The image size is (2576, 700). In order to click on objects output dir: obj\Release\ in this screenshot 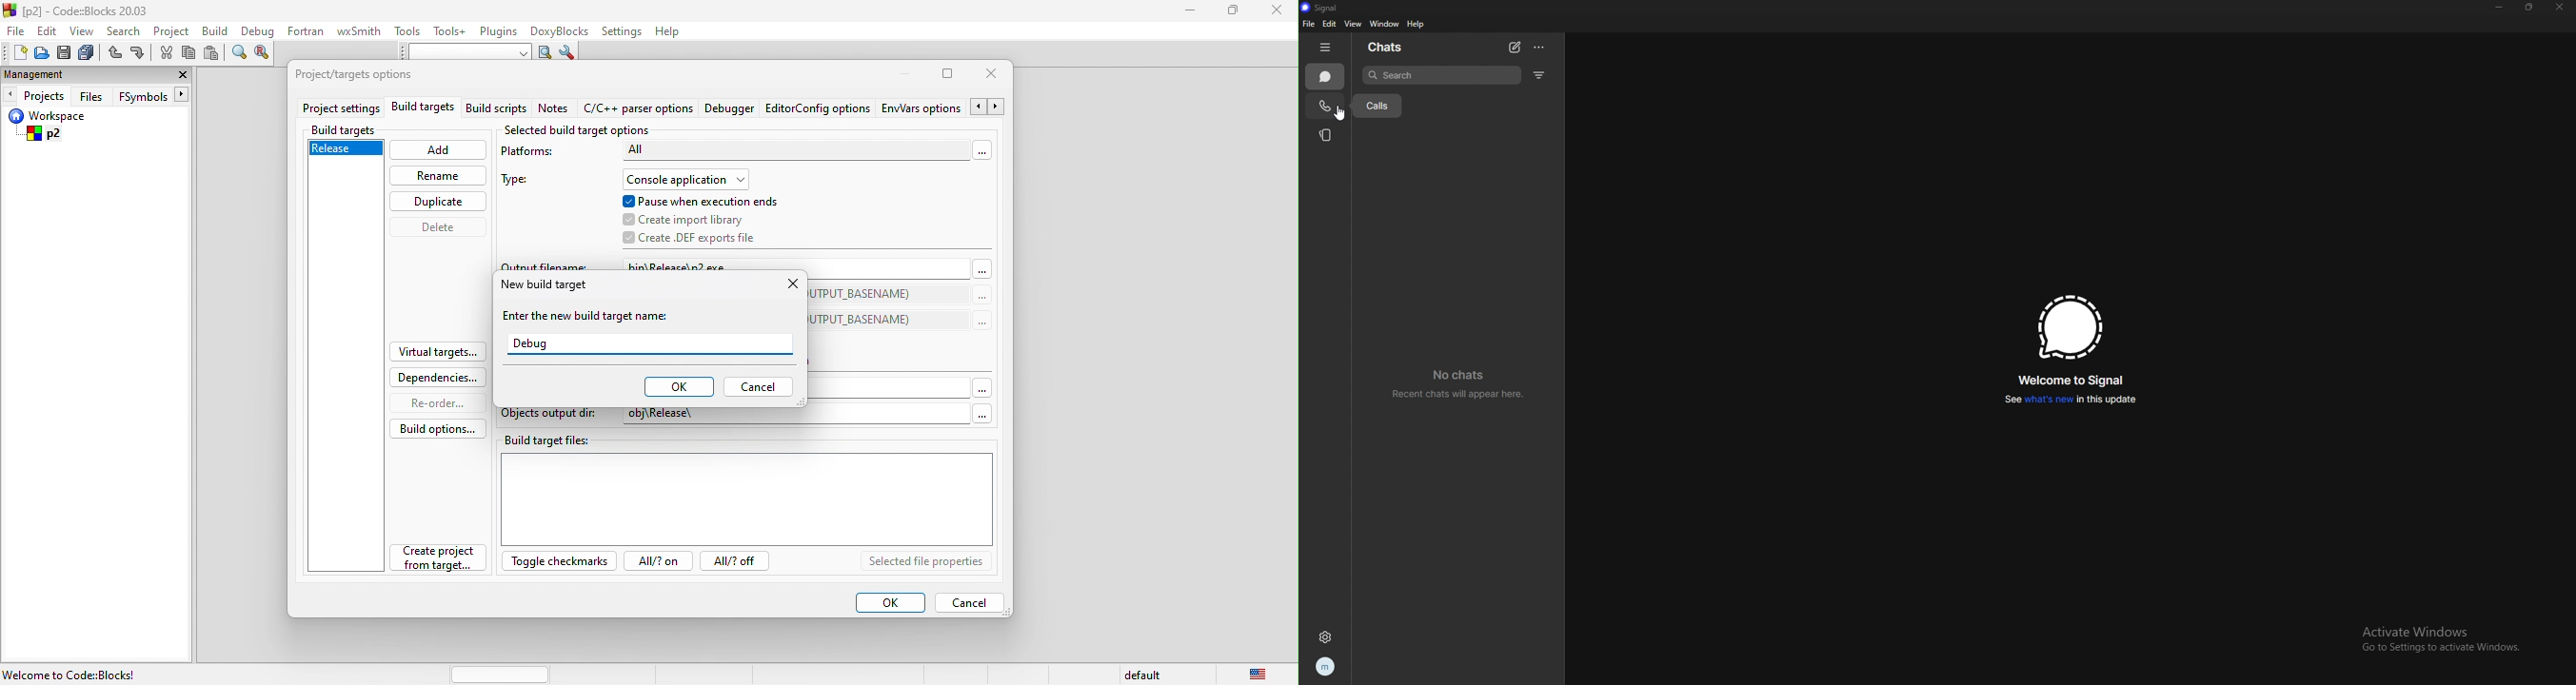, I will do `click(748, 416)`.